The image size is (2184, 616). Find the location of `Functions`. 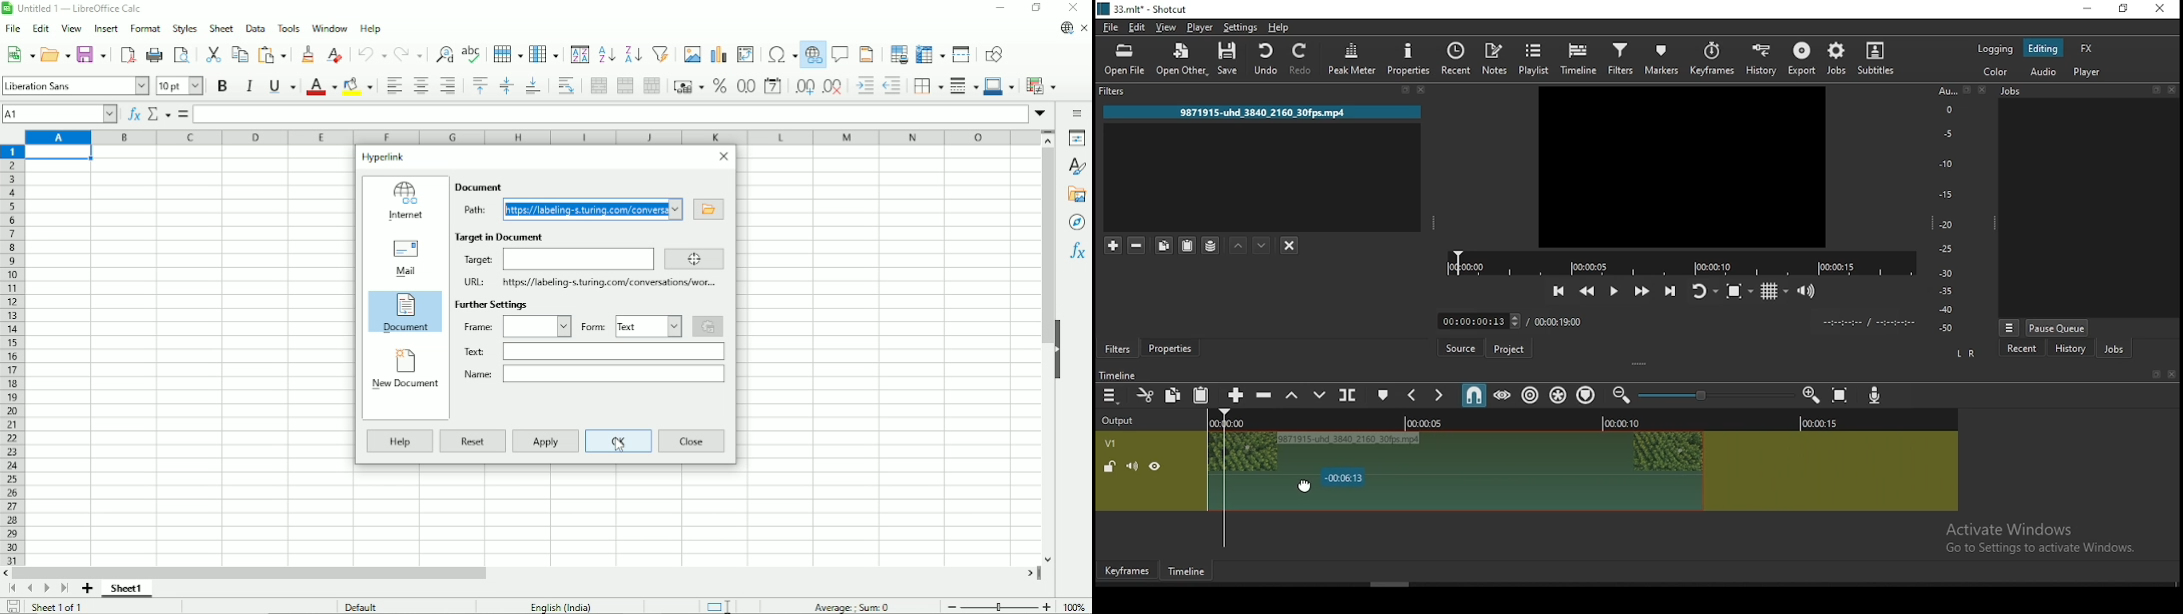

Functions is located at coordinates (1077, 254).